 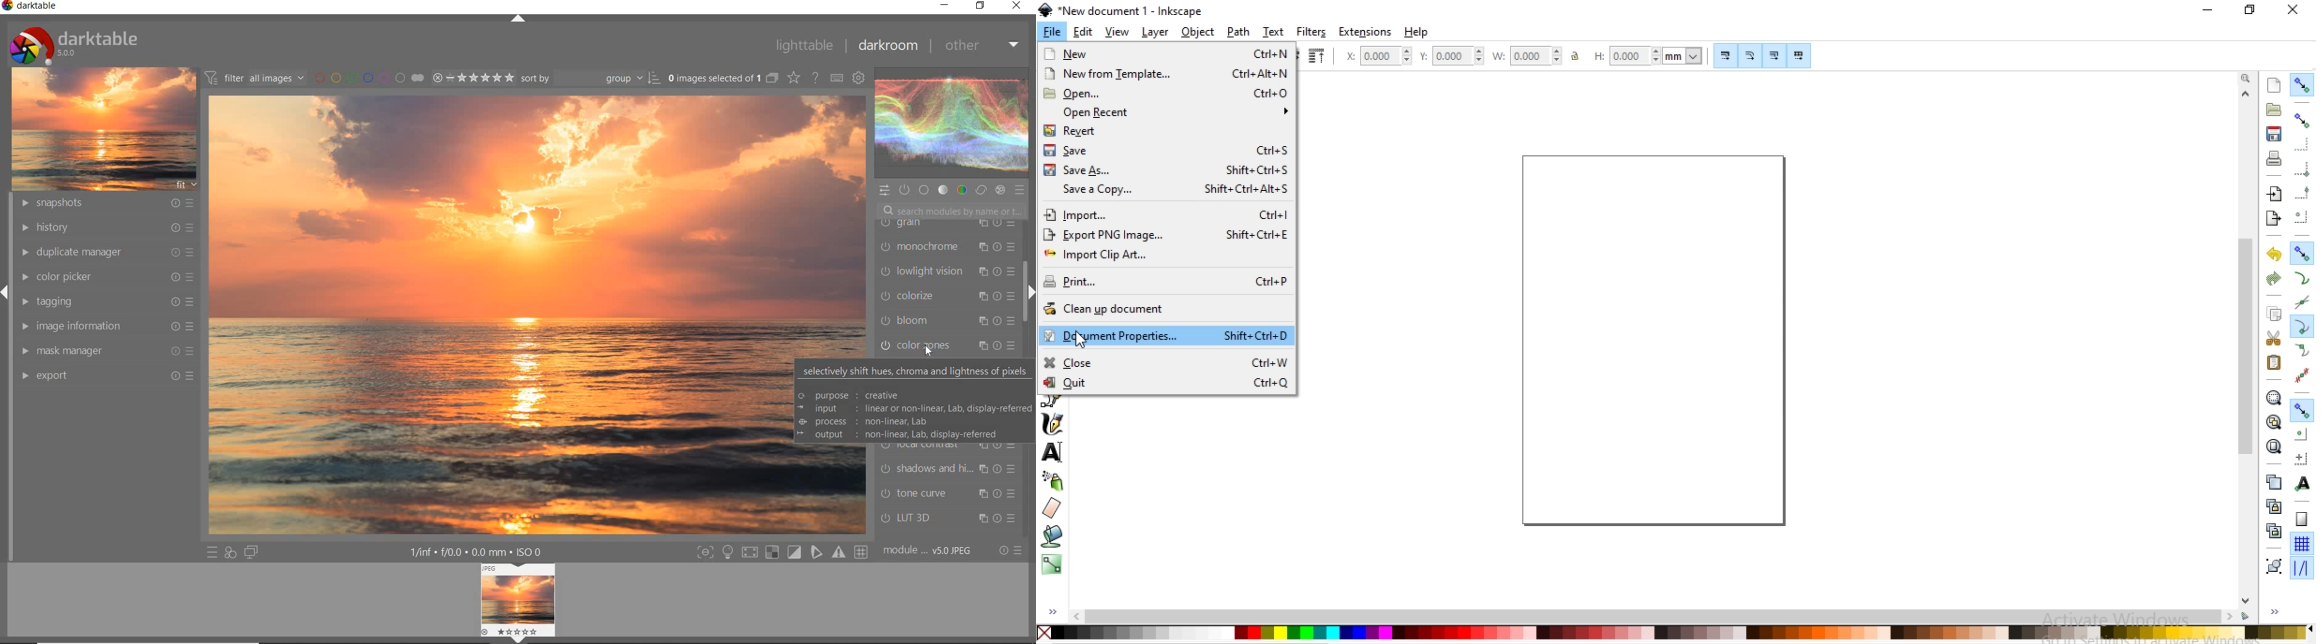 I want to click on minimize, so click(x=946, y=4).